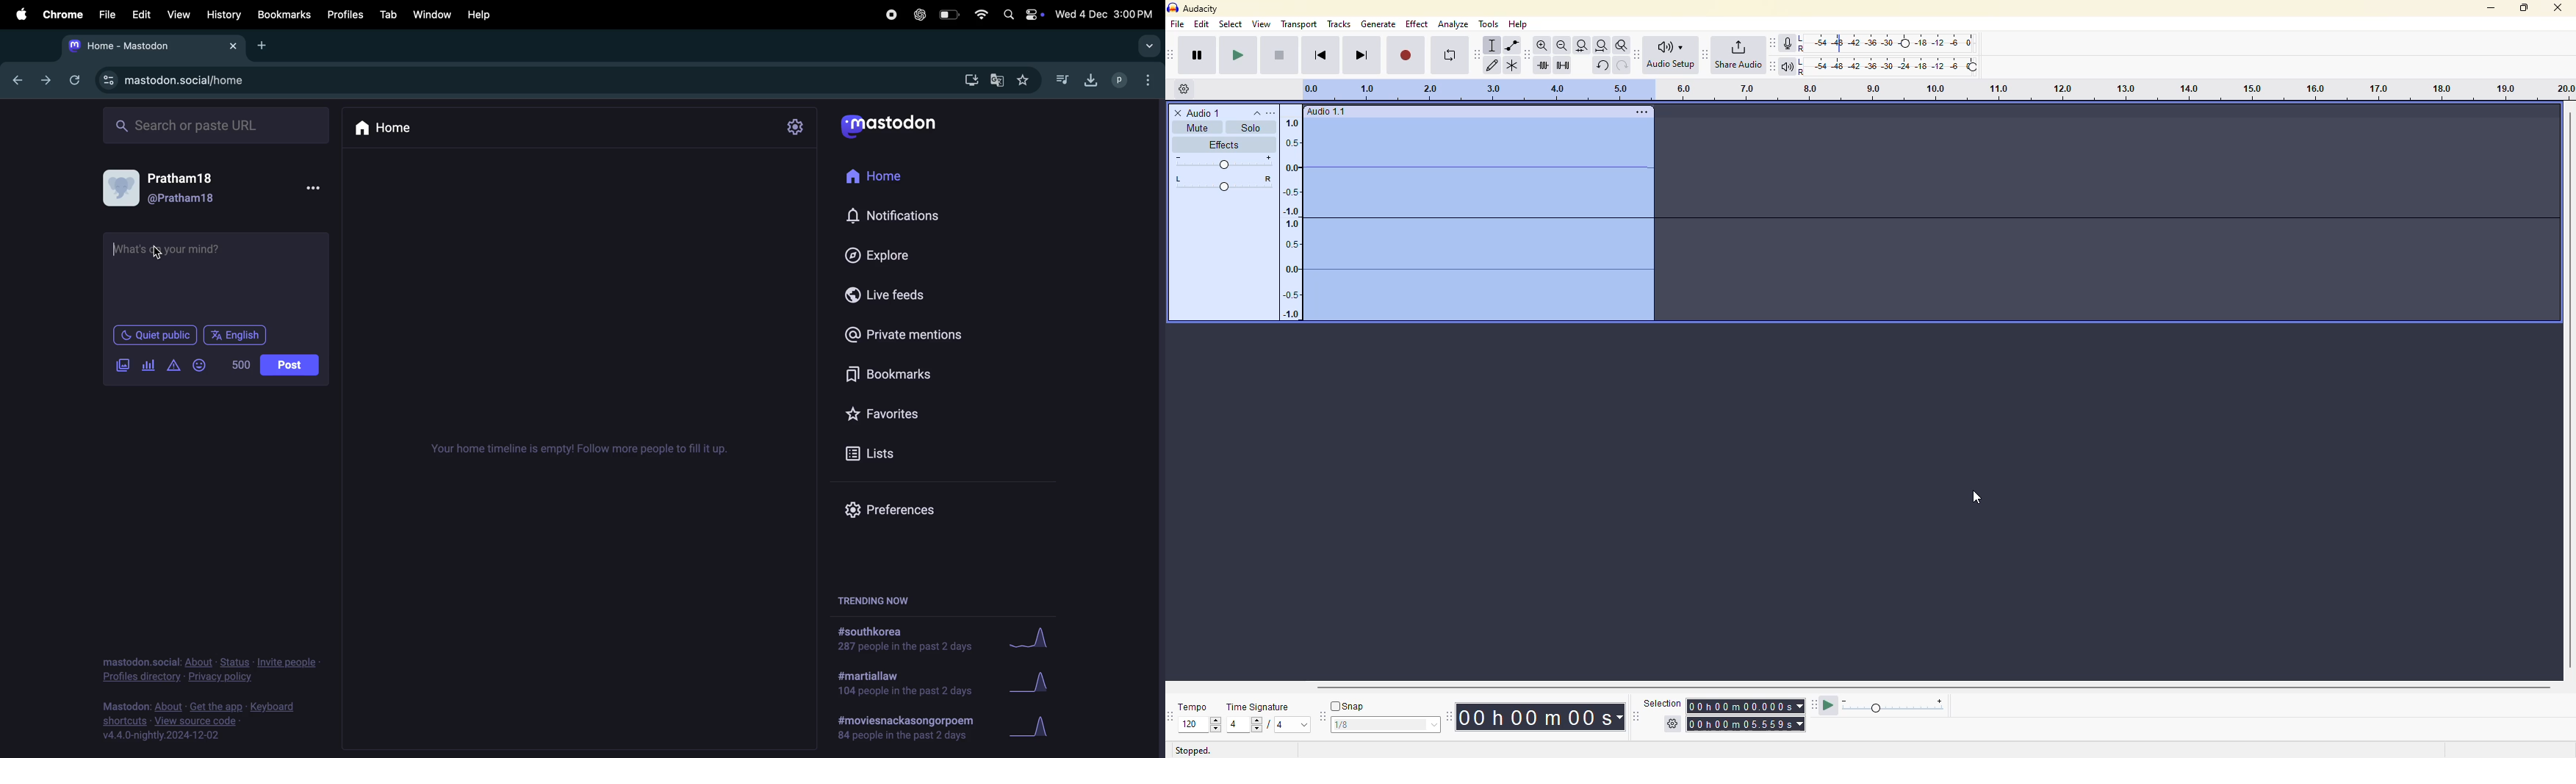 This screenshot has width=2576, height=784. What do you see at coordinates (2566, 391) in the screenshot?
I see `scroll bar` at bounding box center [2566, 391].